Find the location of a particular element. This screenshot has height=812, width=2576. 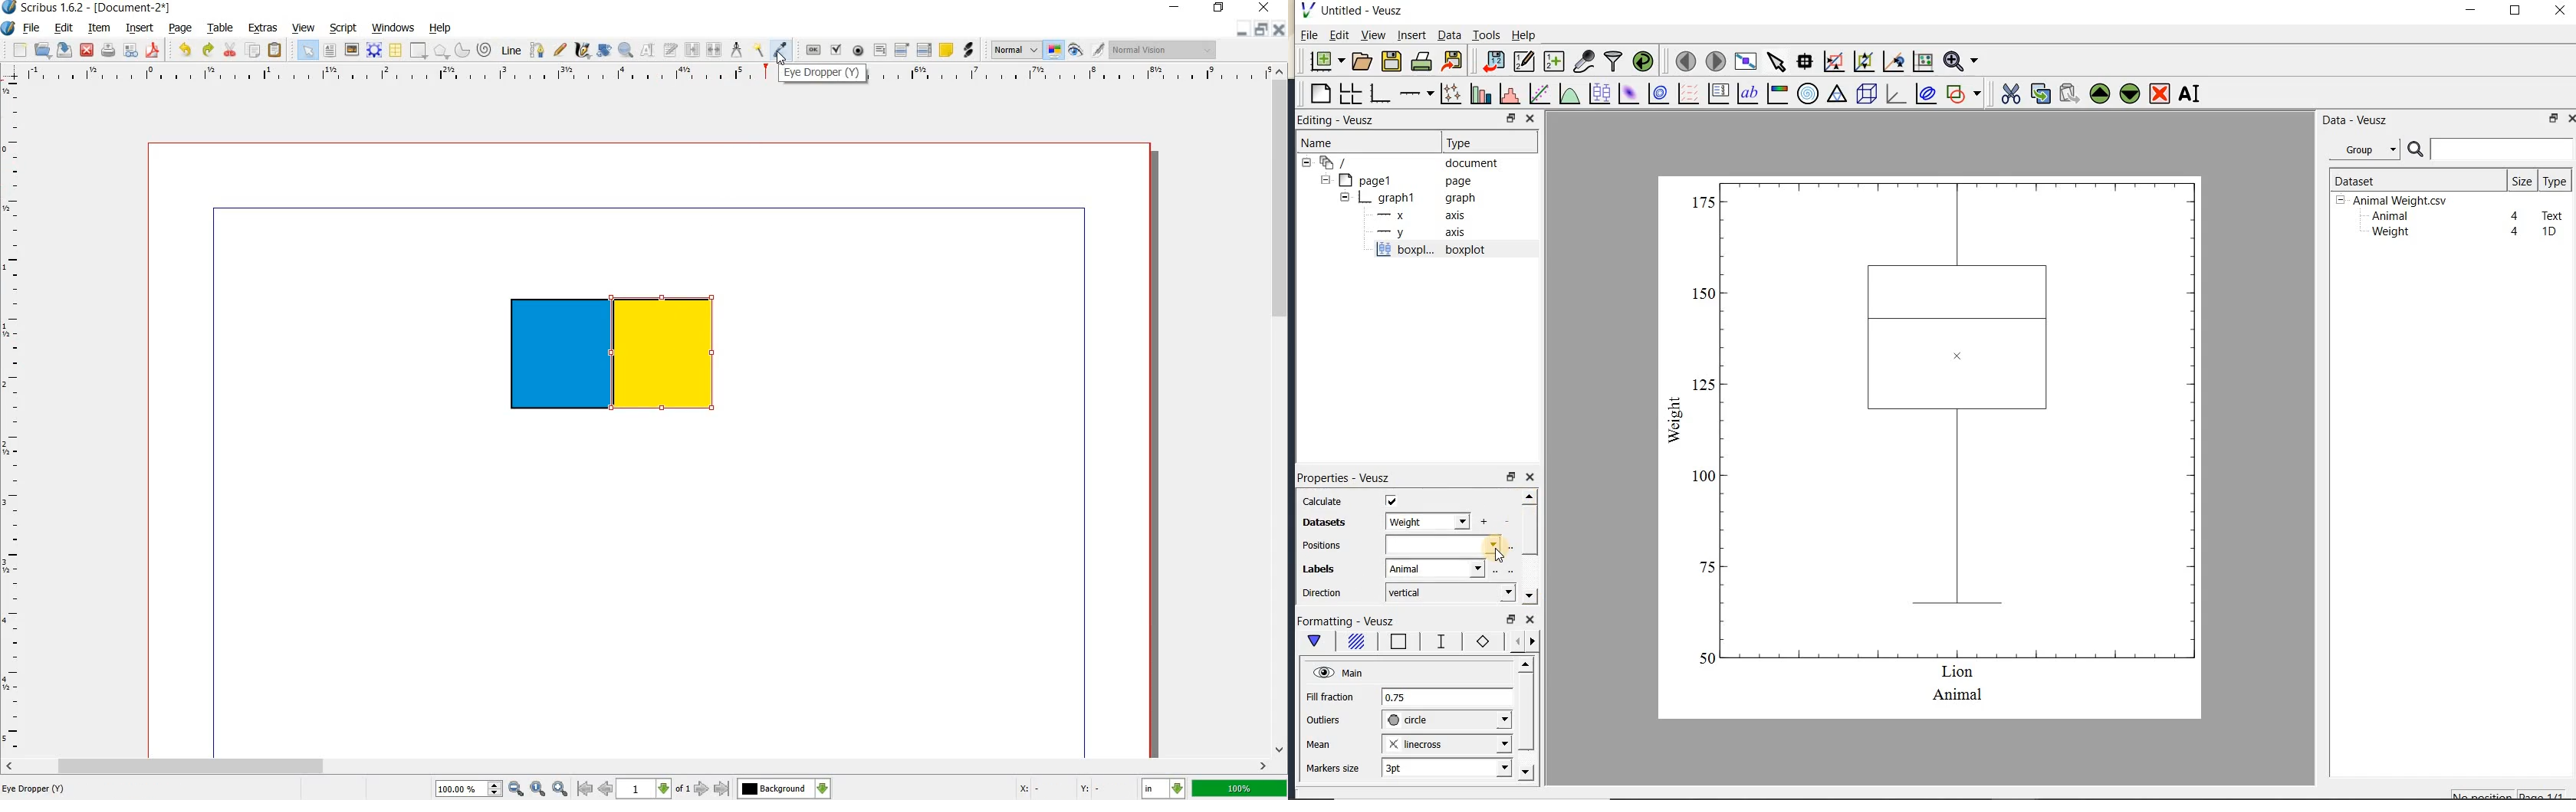

edit text with story editor is located at coordinates (671, 51).